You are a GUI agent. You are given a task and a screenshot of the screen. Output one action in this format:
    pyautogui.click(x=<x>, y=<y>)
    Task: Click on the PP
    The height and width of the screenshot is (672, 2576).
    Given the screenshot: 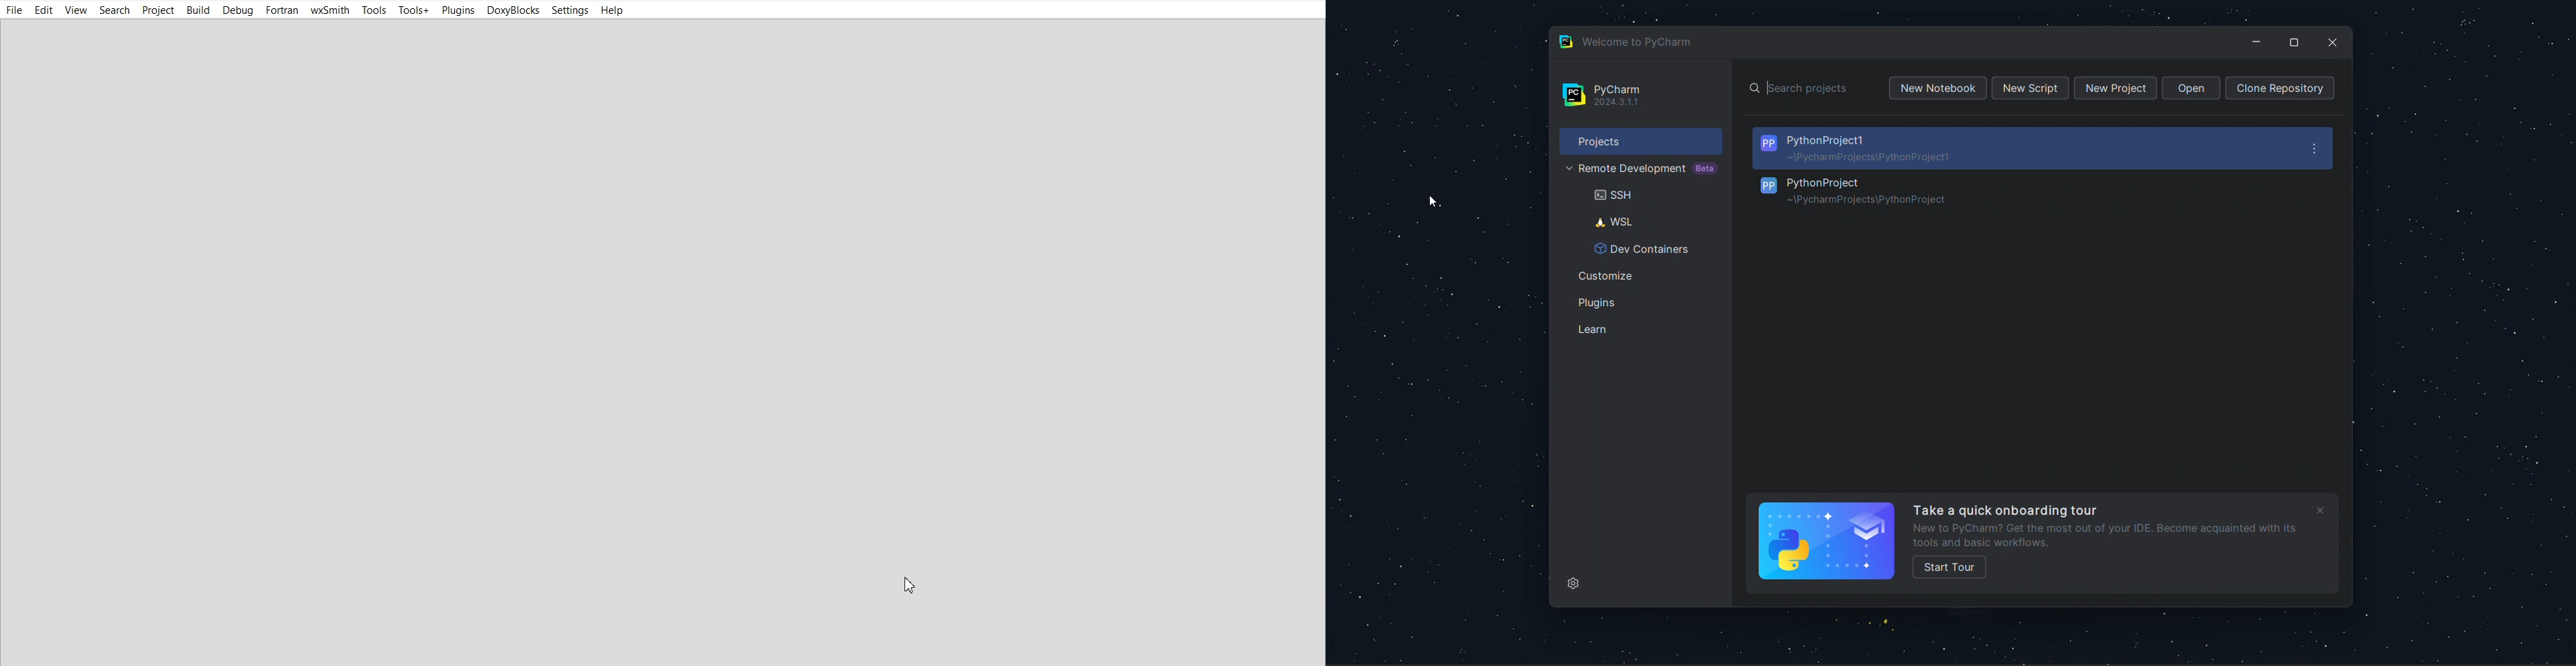 What is the action you would take?
    pyautogui.click(x=1768, y=186)
    